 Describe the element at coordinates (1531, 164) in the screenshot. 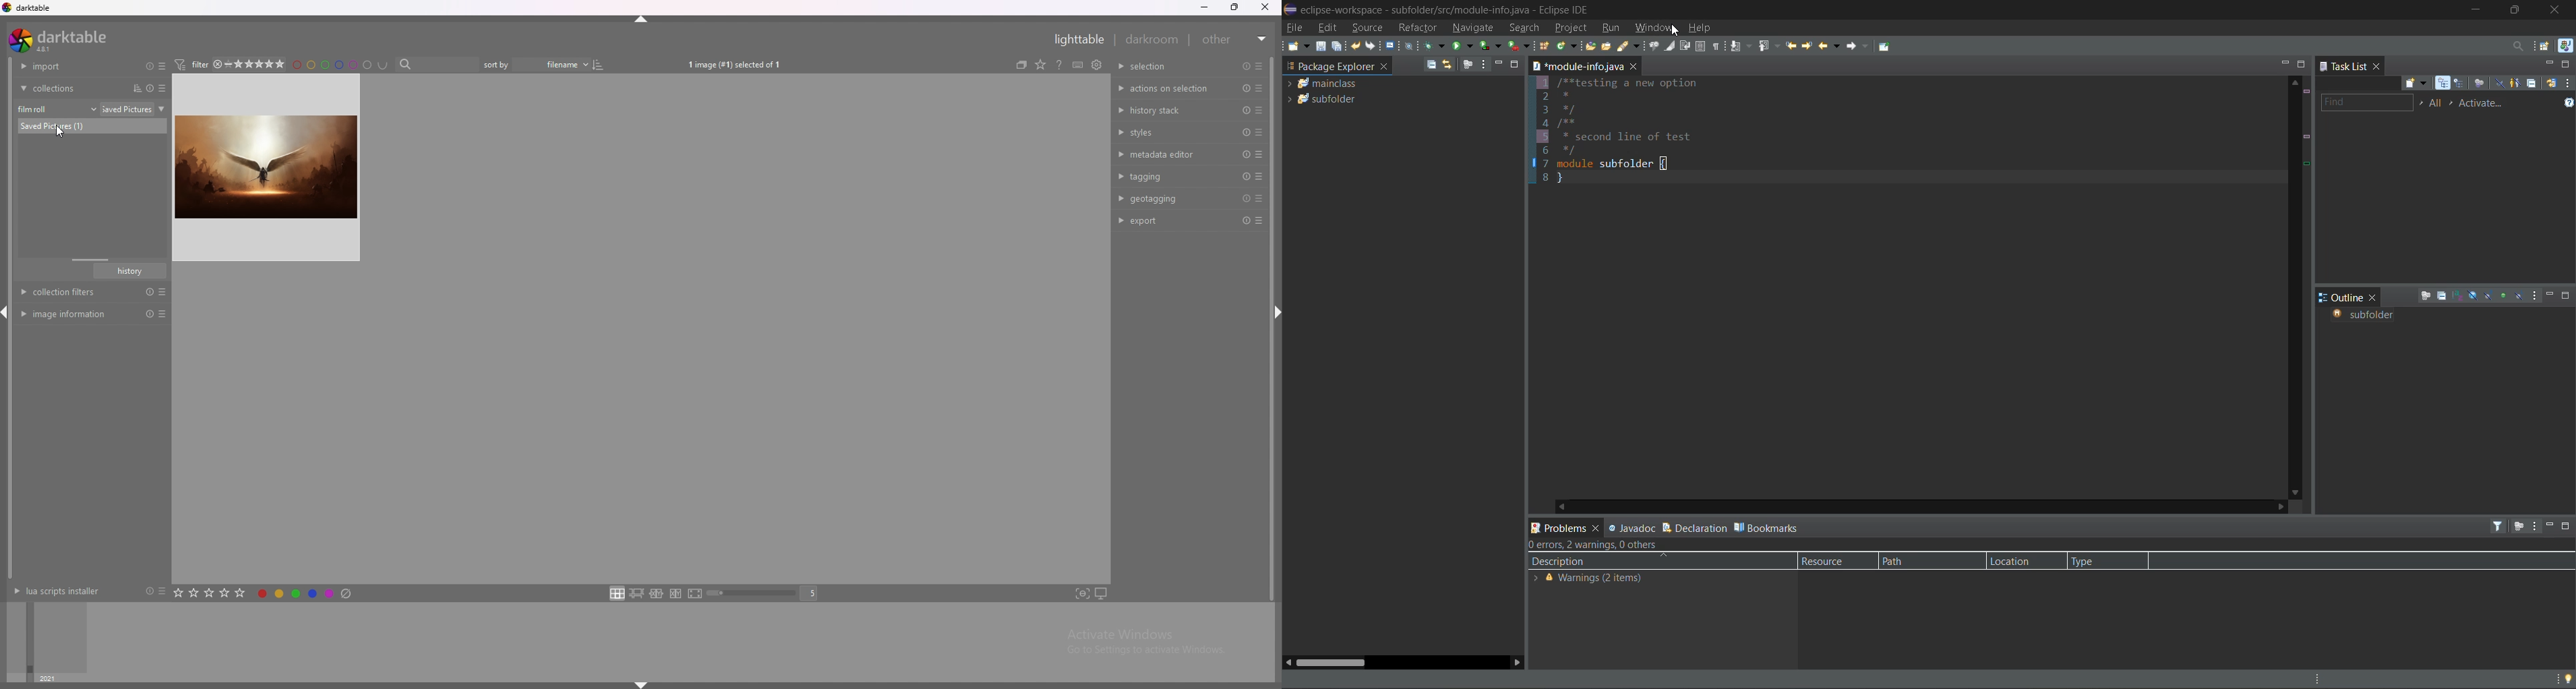

I see `bookmark display` at that location.